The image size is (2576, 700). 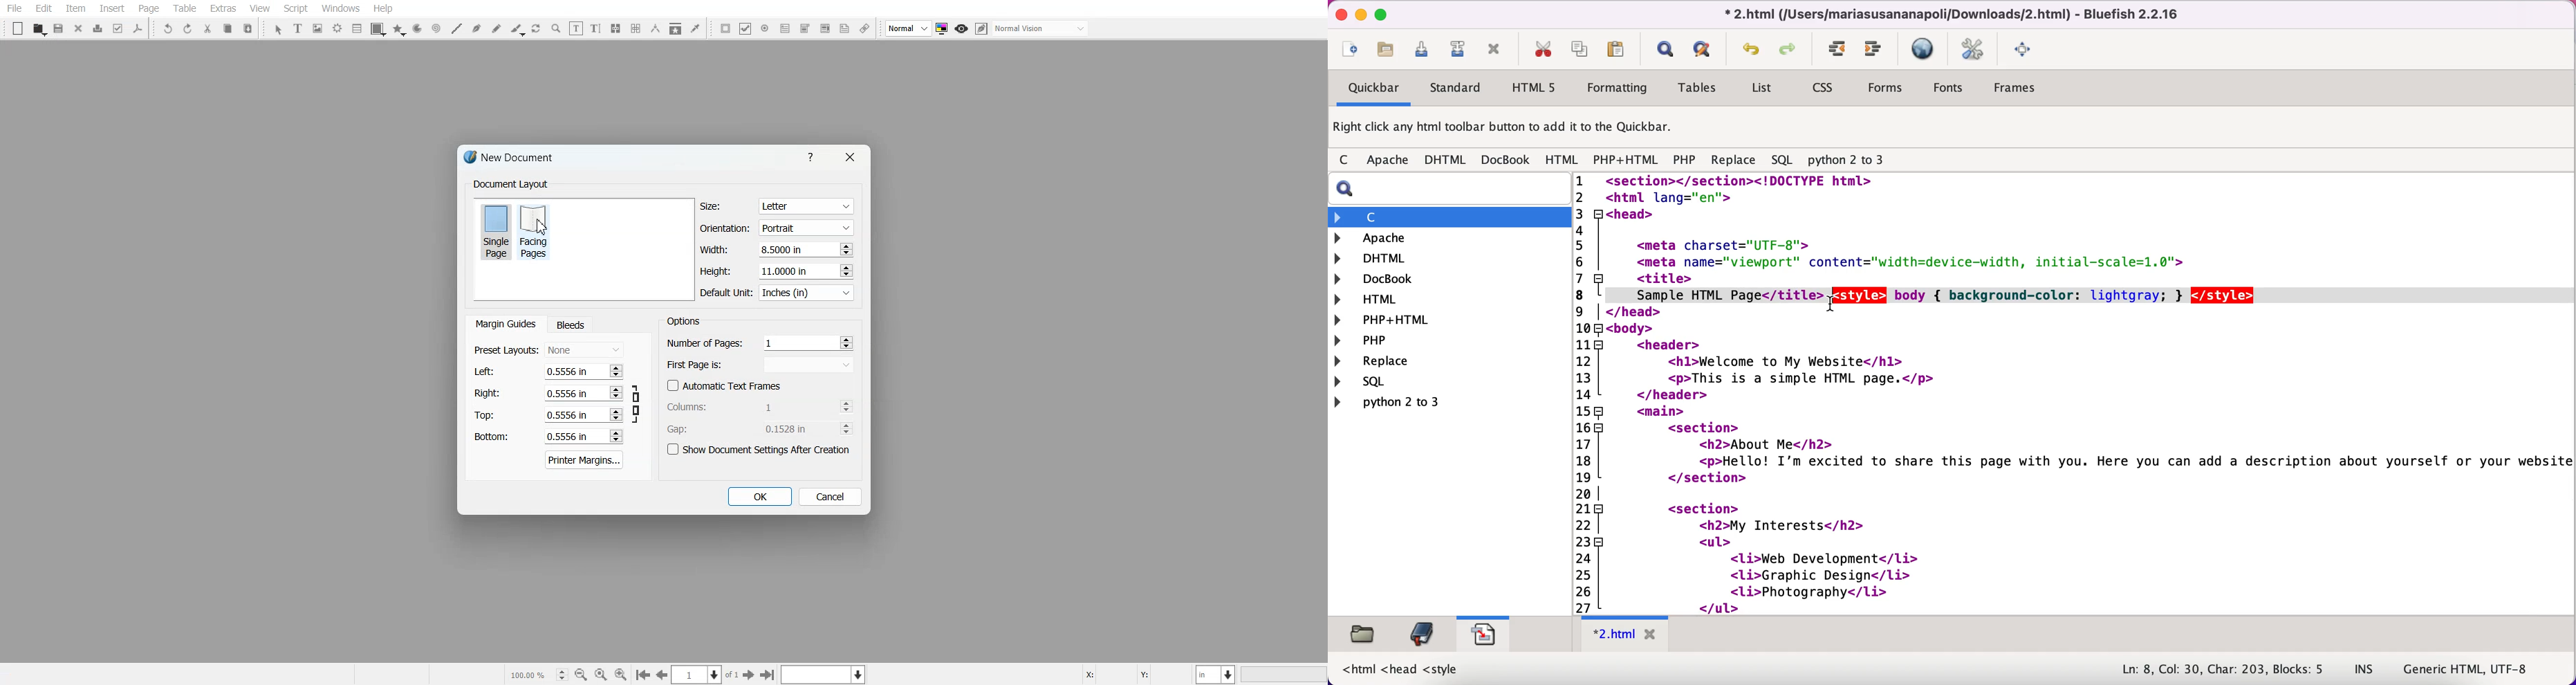 I want to click on generic html, utf-8, so click(x=2475, y=668).